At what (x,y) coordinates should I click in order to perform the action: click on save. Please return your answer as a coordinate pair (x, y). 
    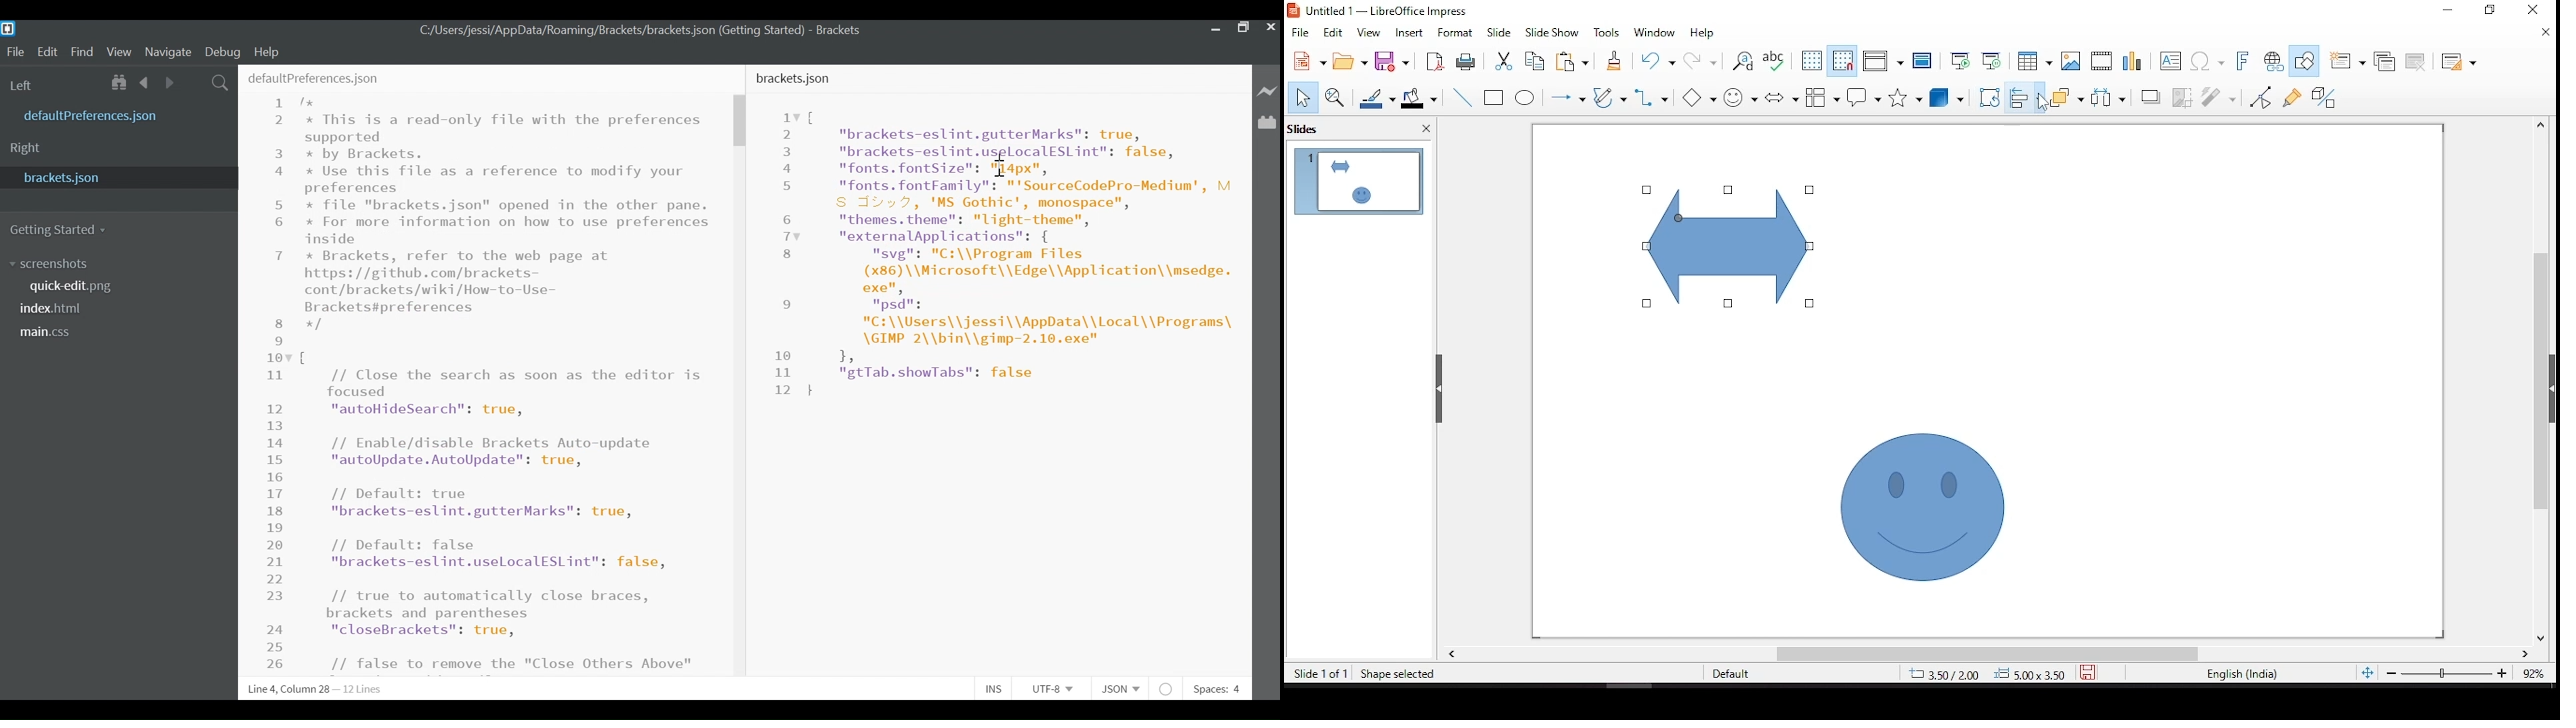
    Looking at the image, I should click on (2088, 673).